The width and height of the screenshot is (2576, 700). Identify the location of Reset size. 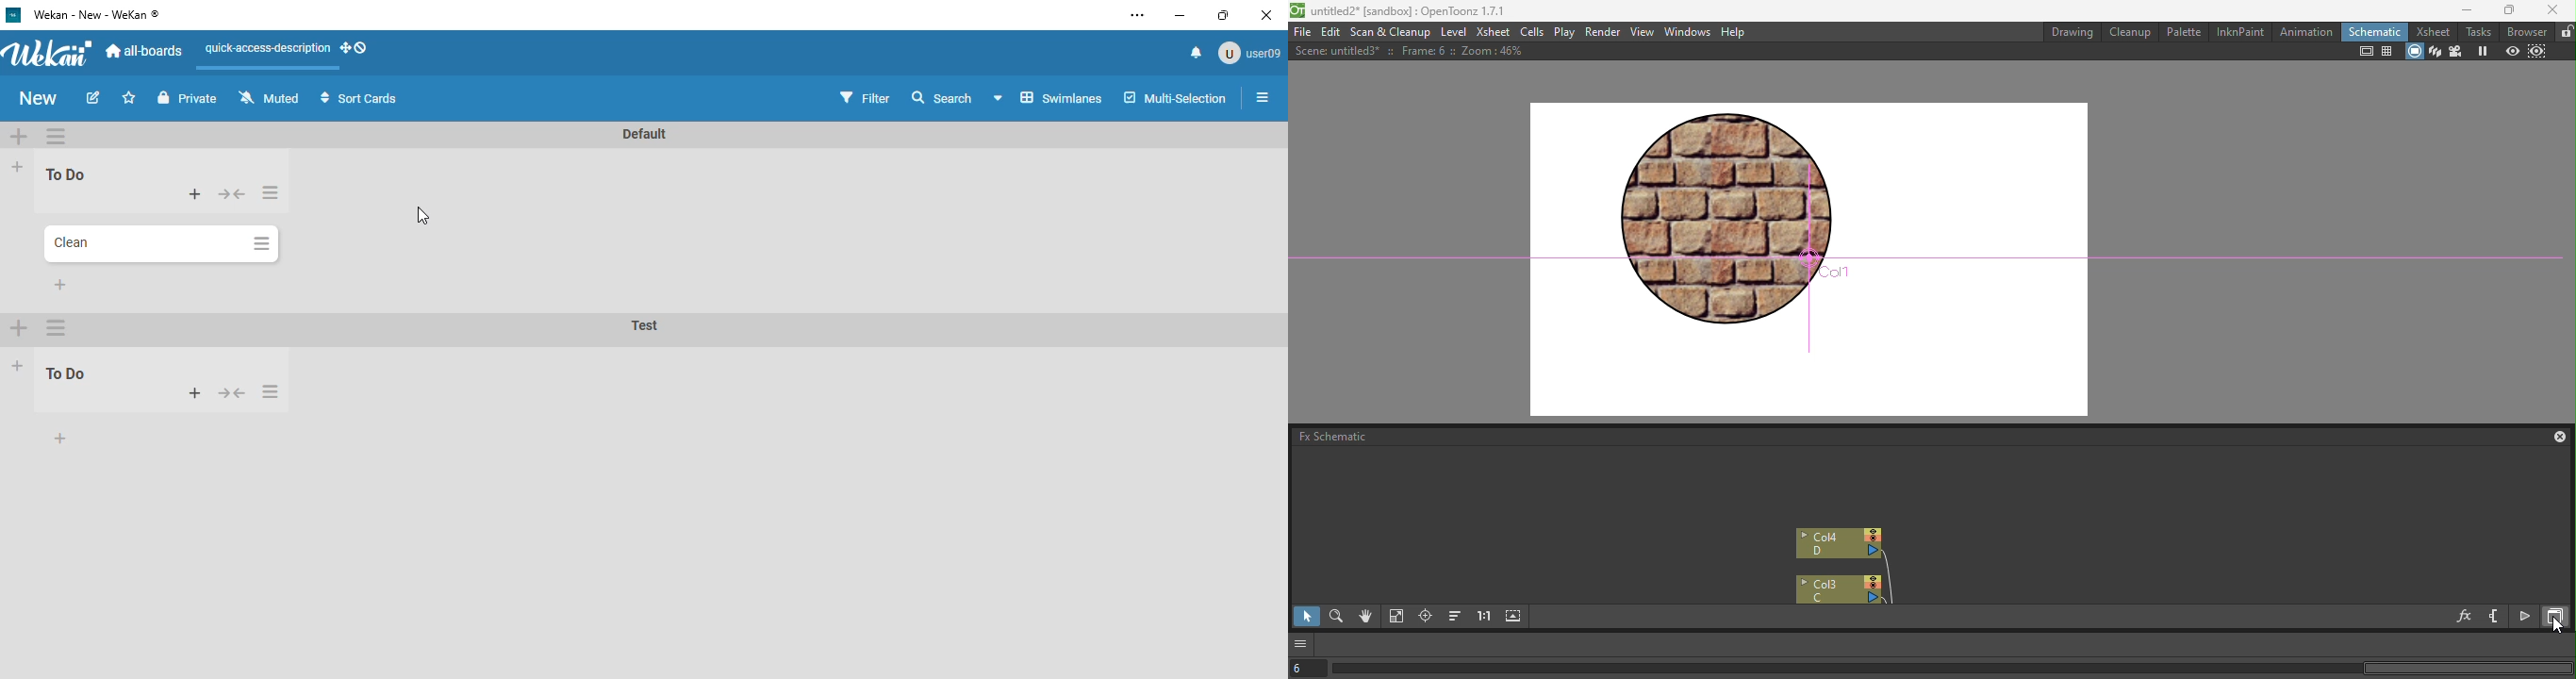
(1484, 618).